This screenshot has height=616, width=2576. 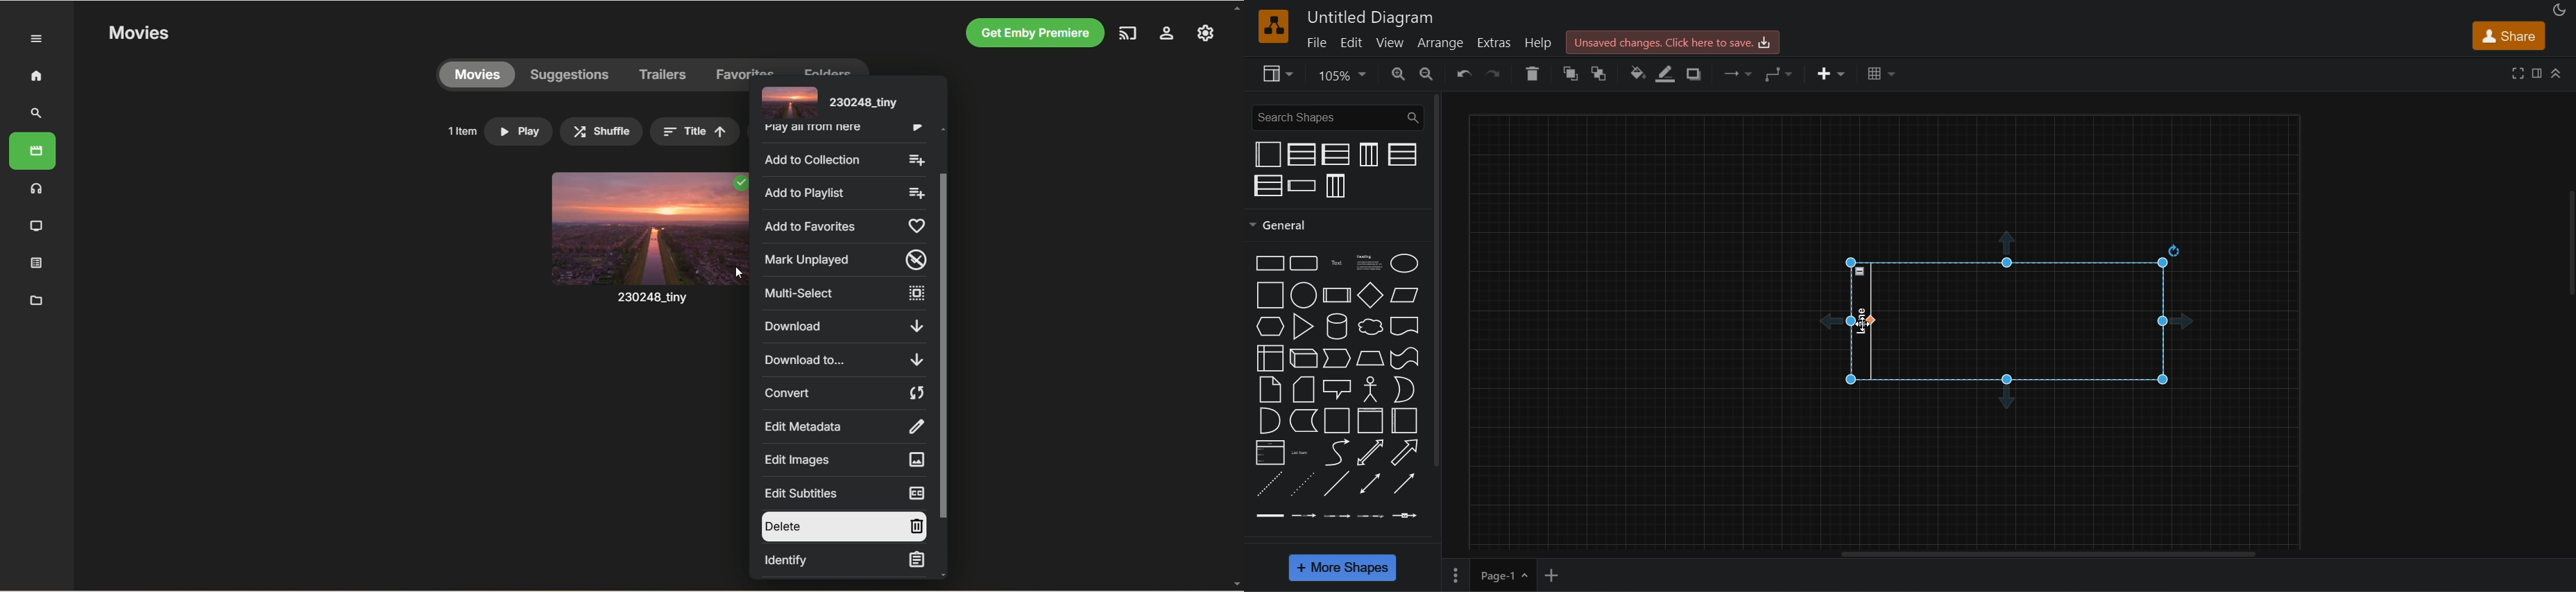 What do you see at coordinates (1503, 575) in the screenshot?
I see `page 1` at bounding box center [1503, 575].